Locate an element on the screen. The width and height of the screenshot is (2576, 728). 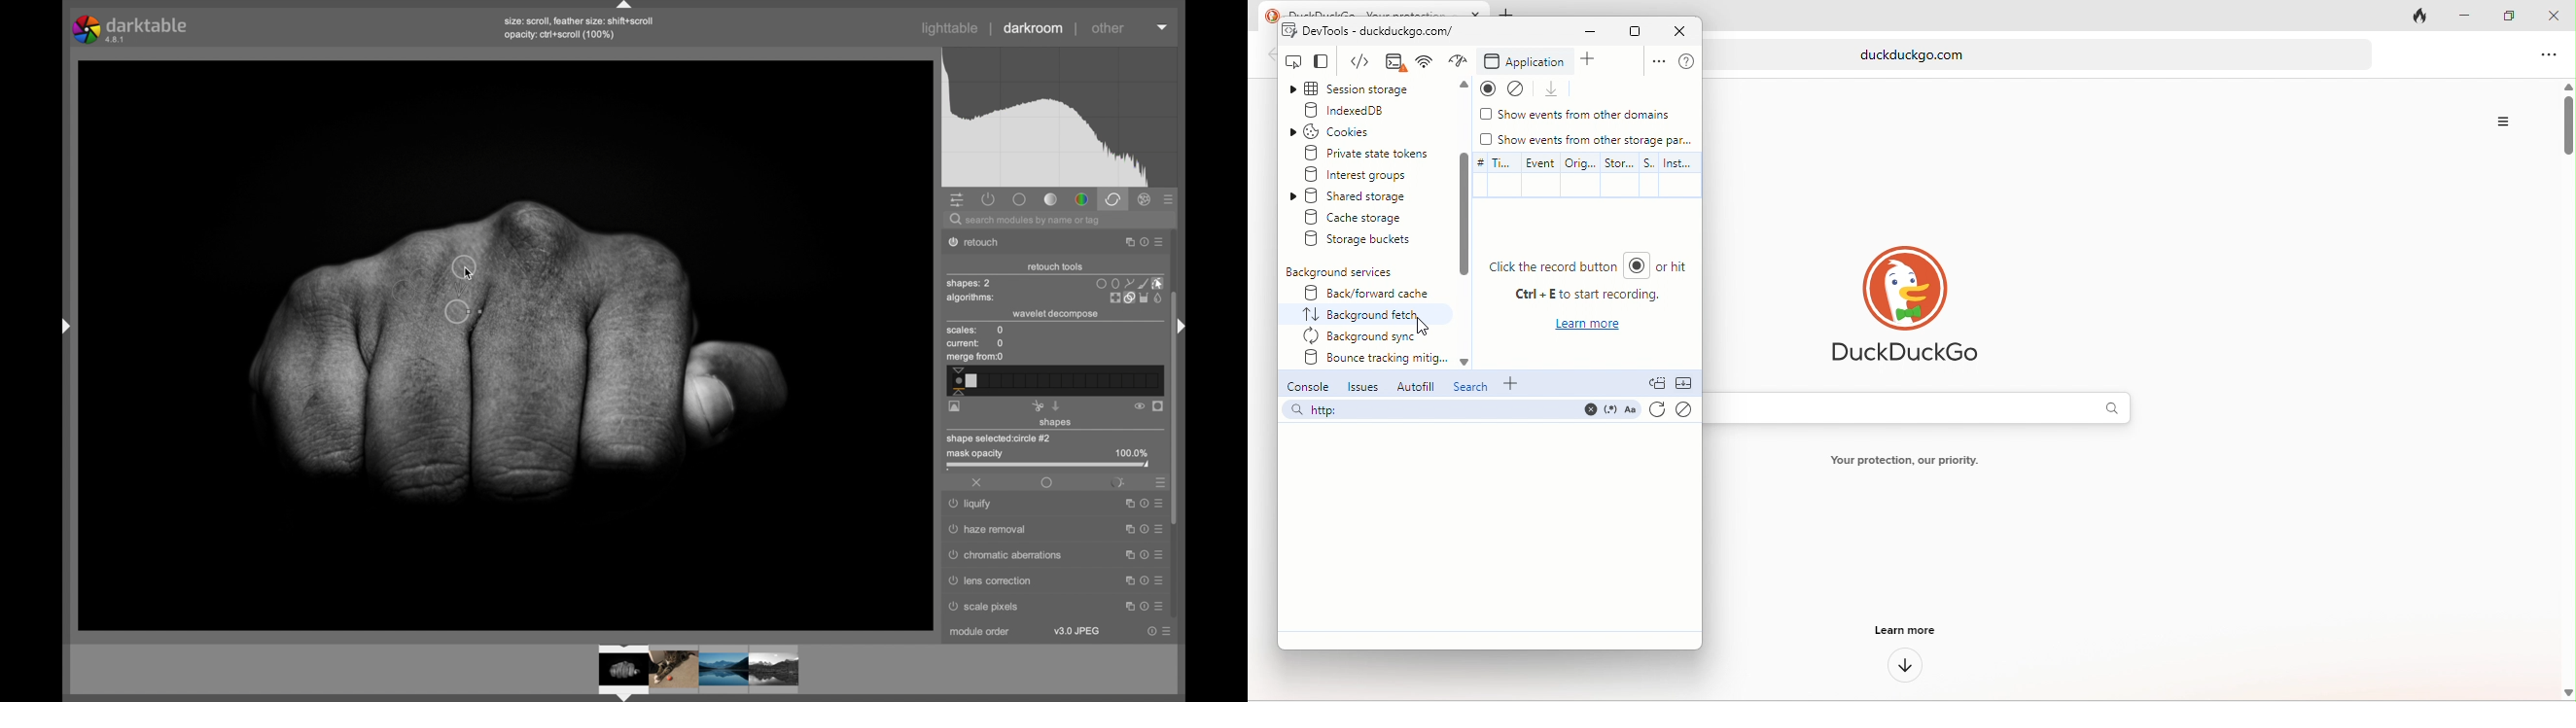
application is located at coordinates (1526, 62).